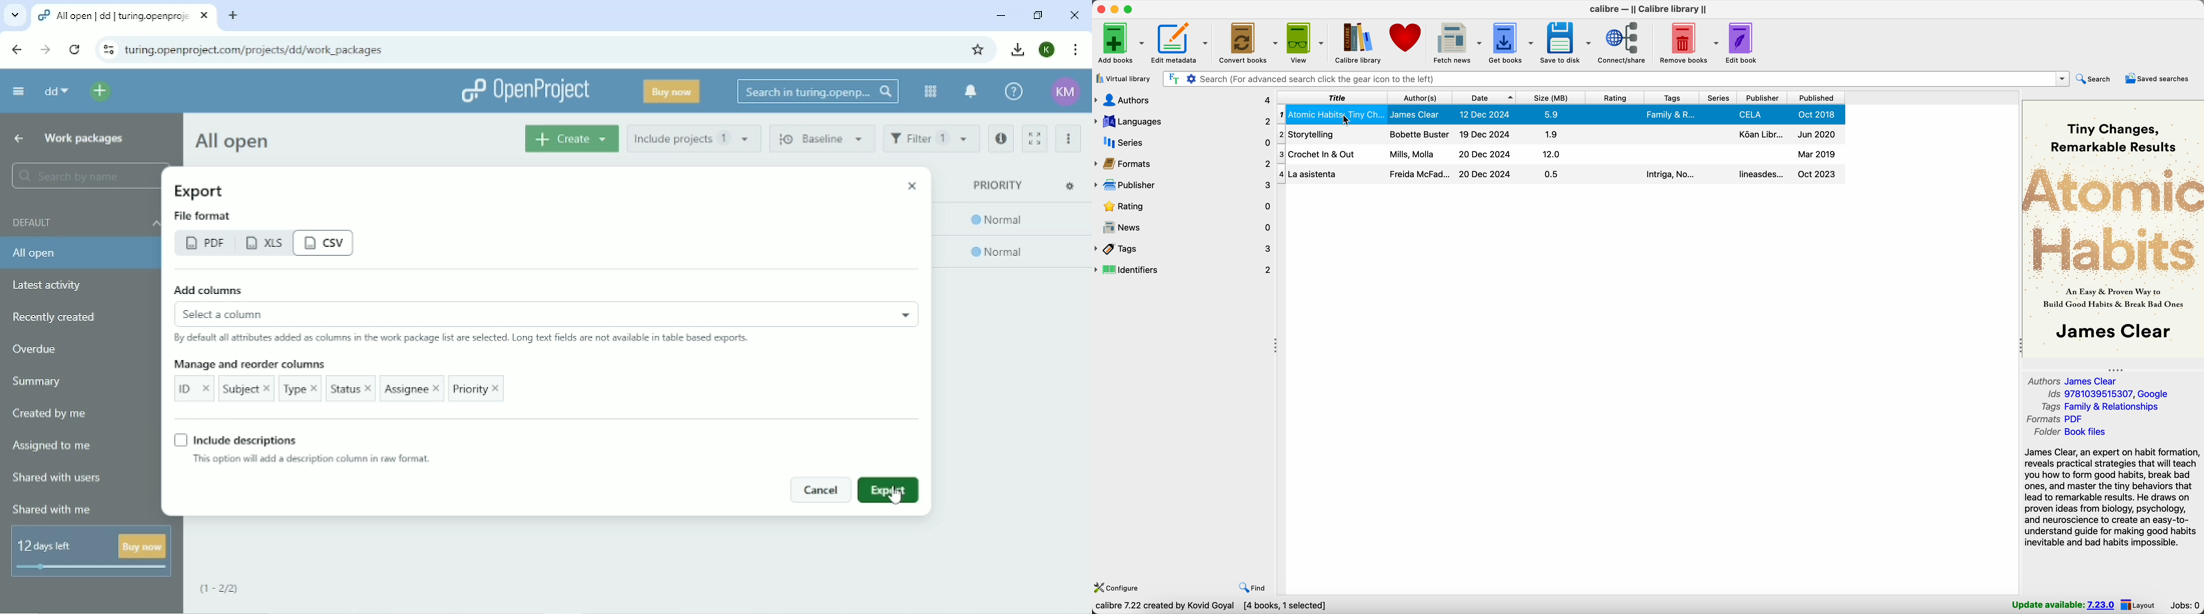 The width and height of the screenshot is (2212, 616). What do you see at coordinates (2095, 79) in the screenshot?
I see `search` at bounding box center [2095, 79].